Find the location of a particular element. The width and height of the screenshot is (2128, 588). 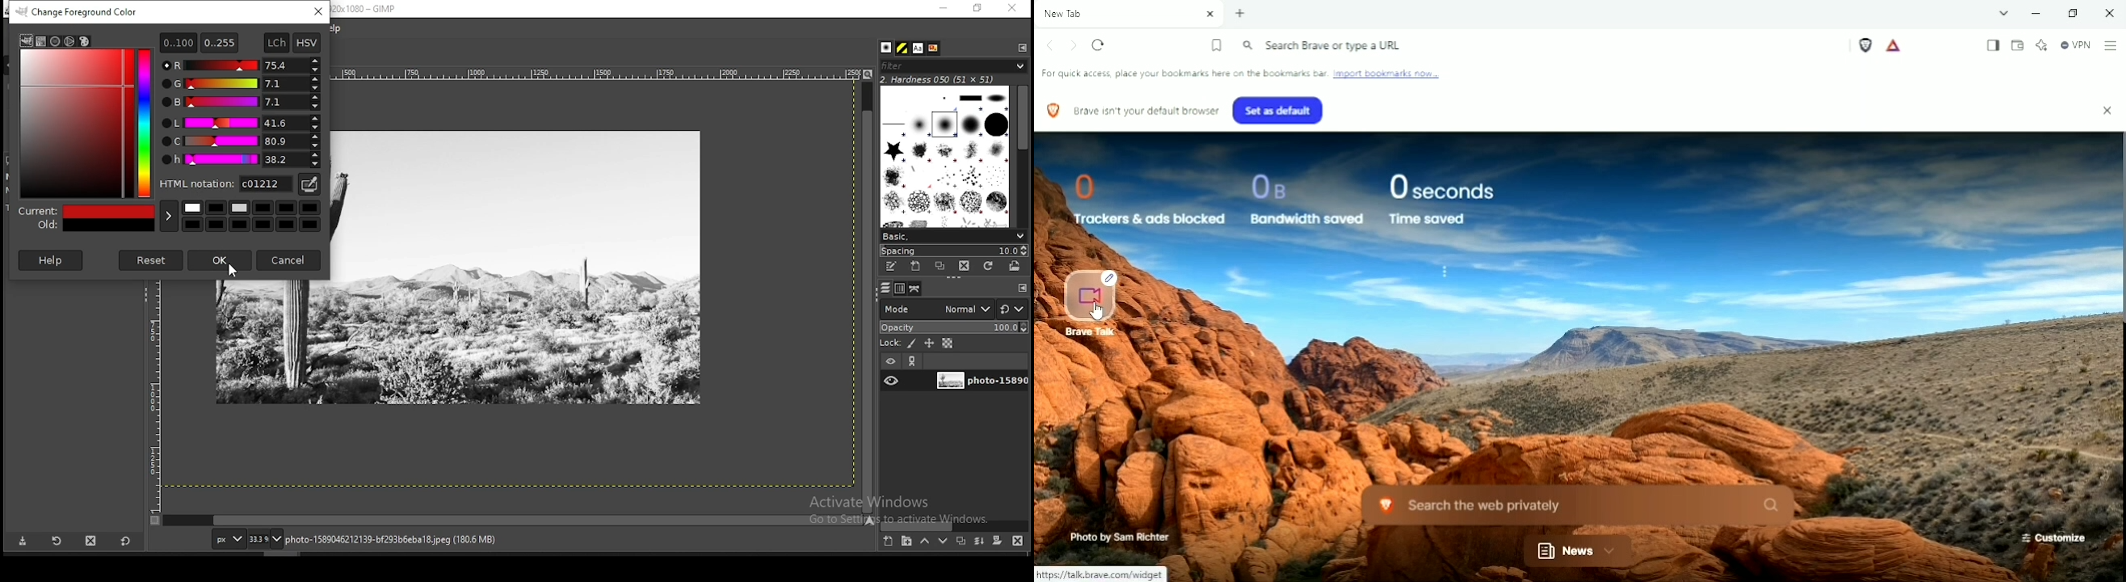

watercolor is located at coordinates (70, 41).